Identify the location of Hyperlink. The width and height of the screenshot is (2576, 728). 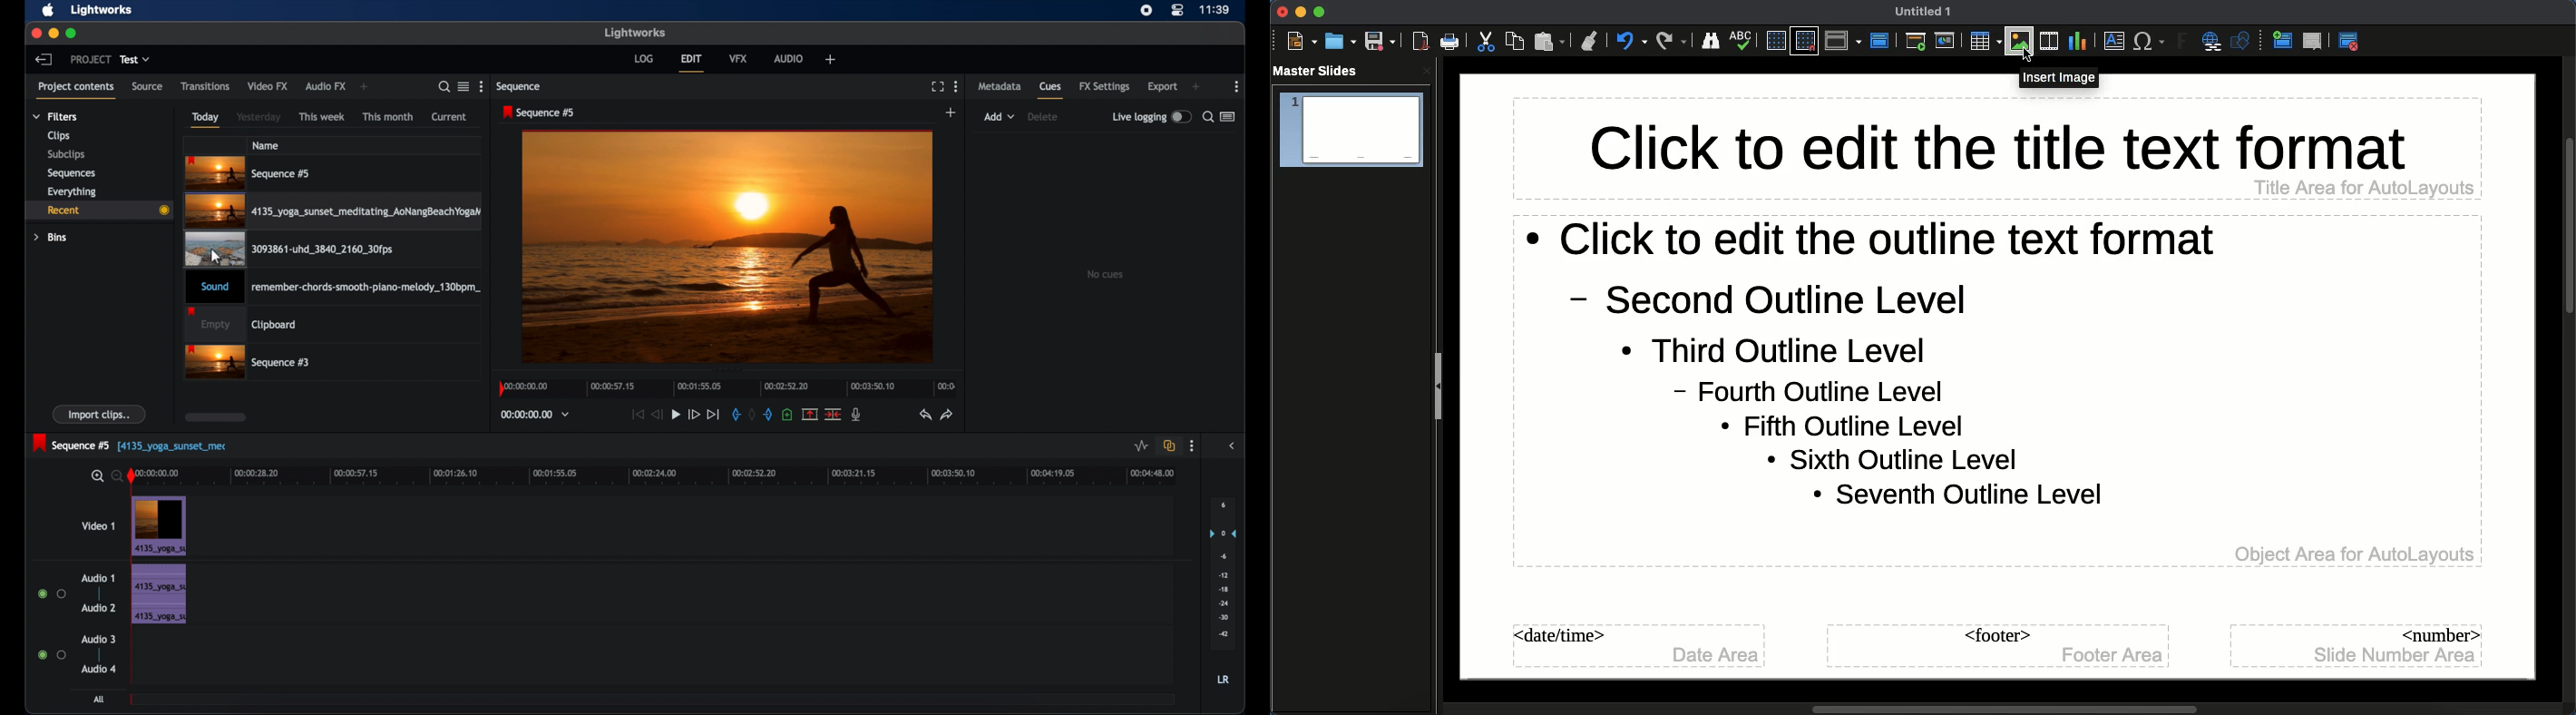
(2211, 42).